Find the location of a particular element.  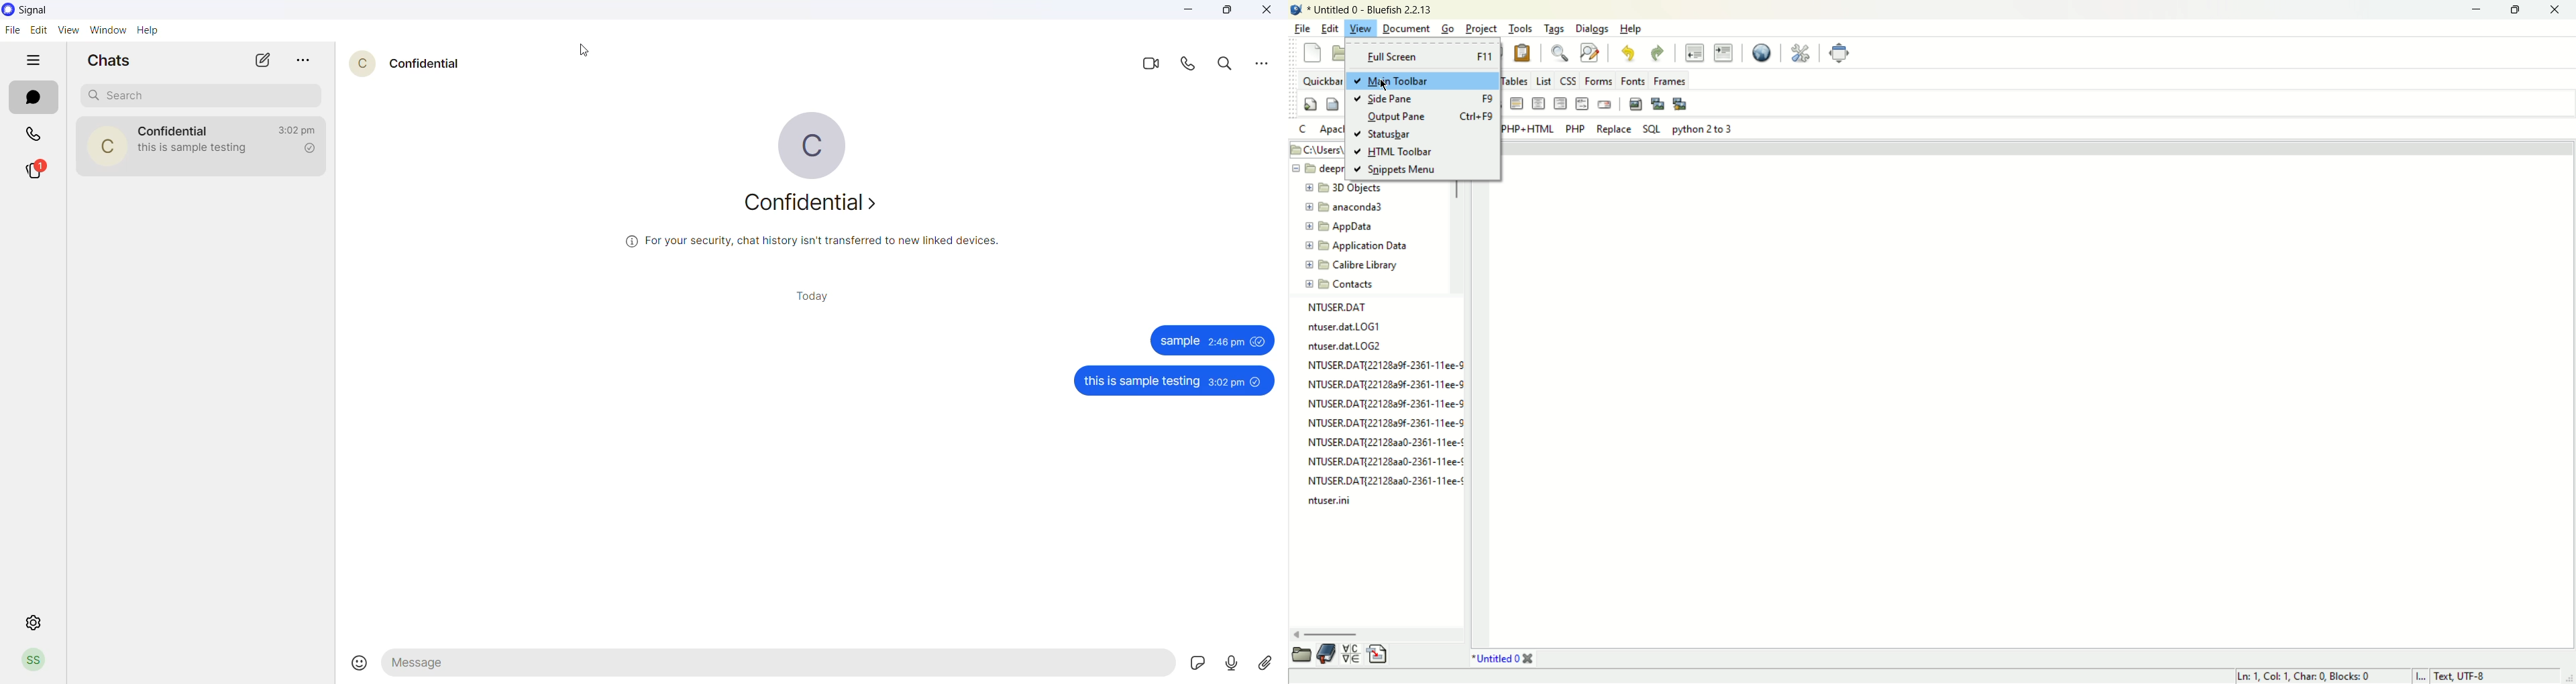

snippet is located at coordinates (1395, 172).